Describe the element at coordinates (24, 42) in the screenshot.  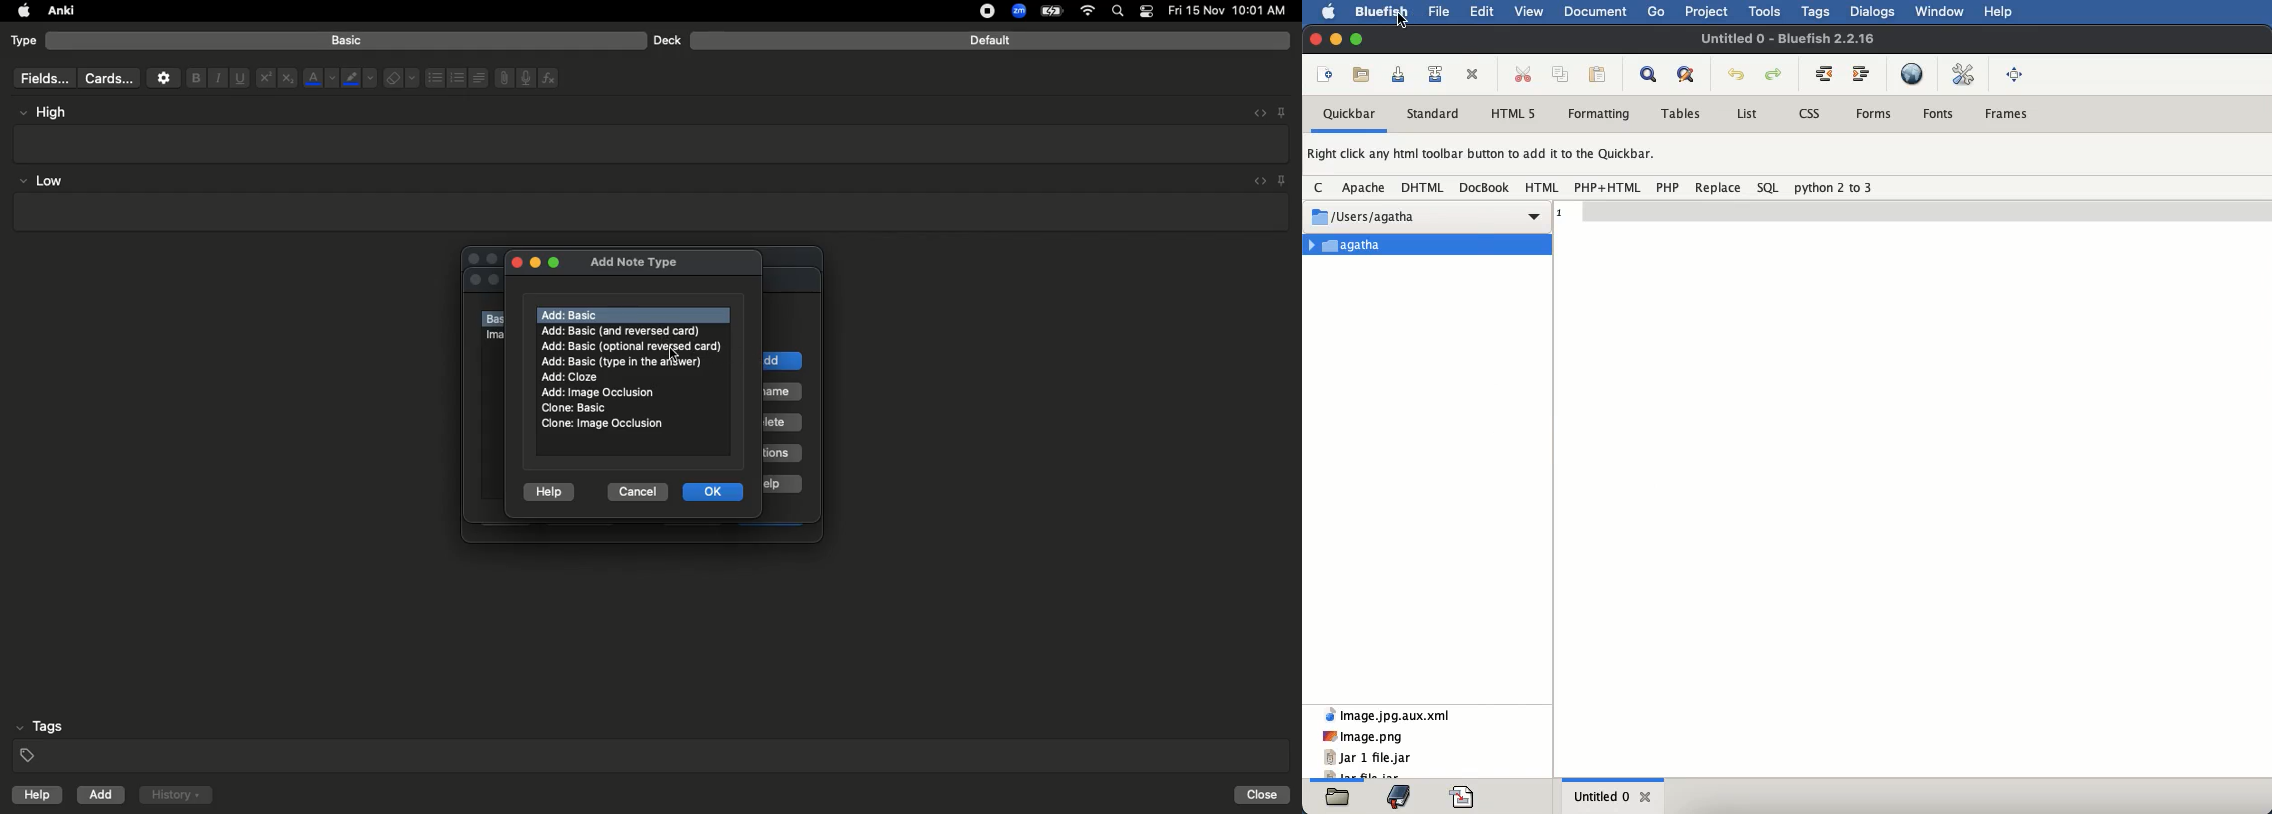
I see `Type` at that location.